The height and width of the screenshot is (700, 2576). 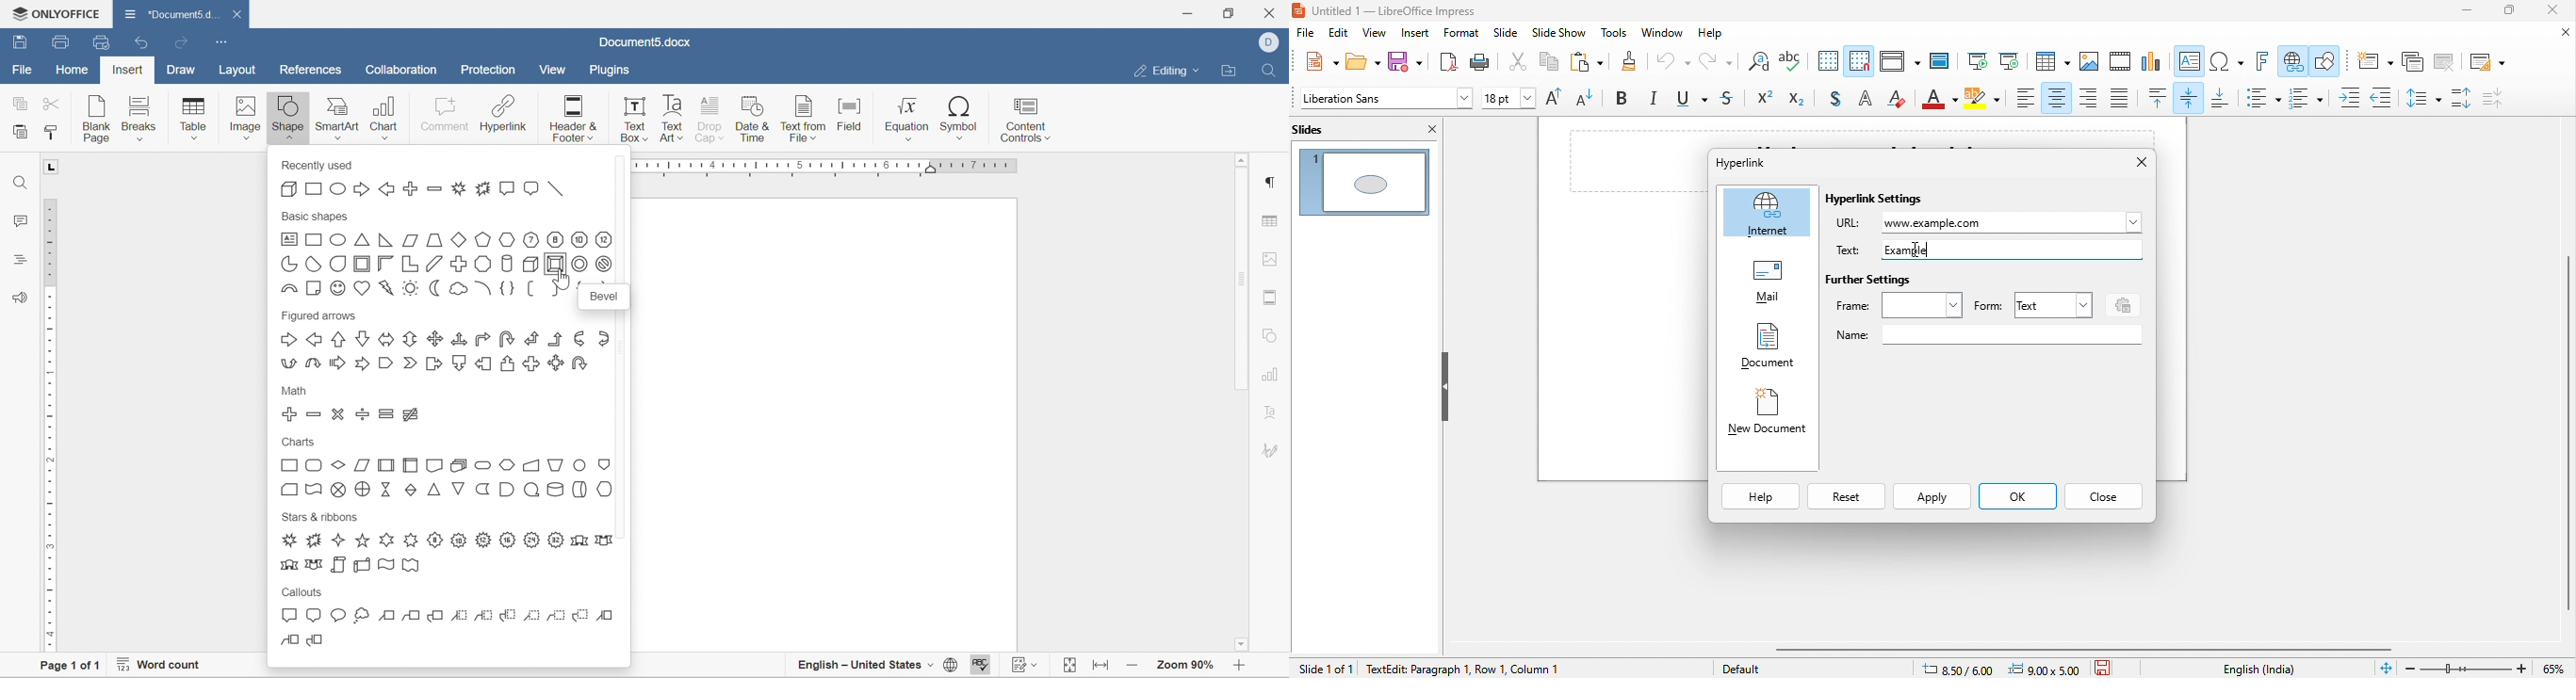 What do you see at coordinates (2413, 62) in the screenshot?
I see `duplicate slide` at bounding box center [2413, 62].